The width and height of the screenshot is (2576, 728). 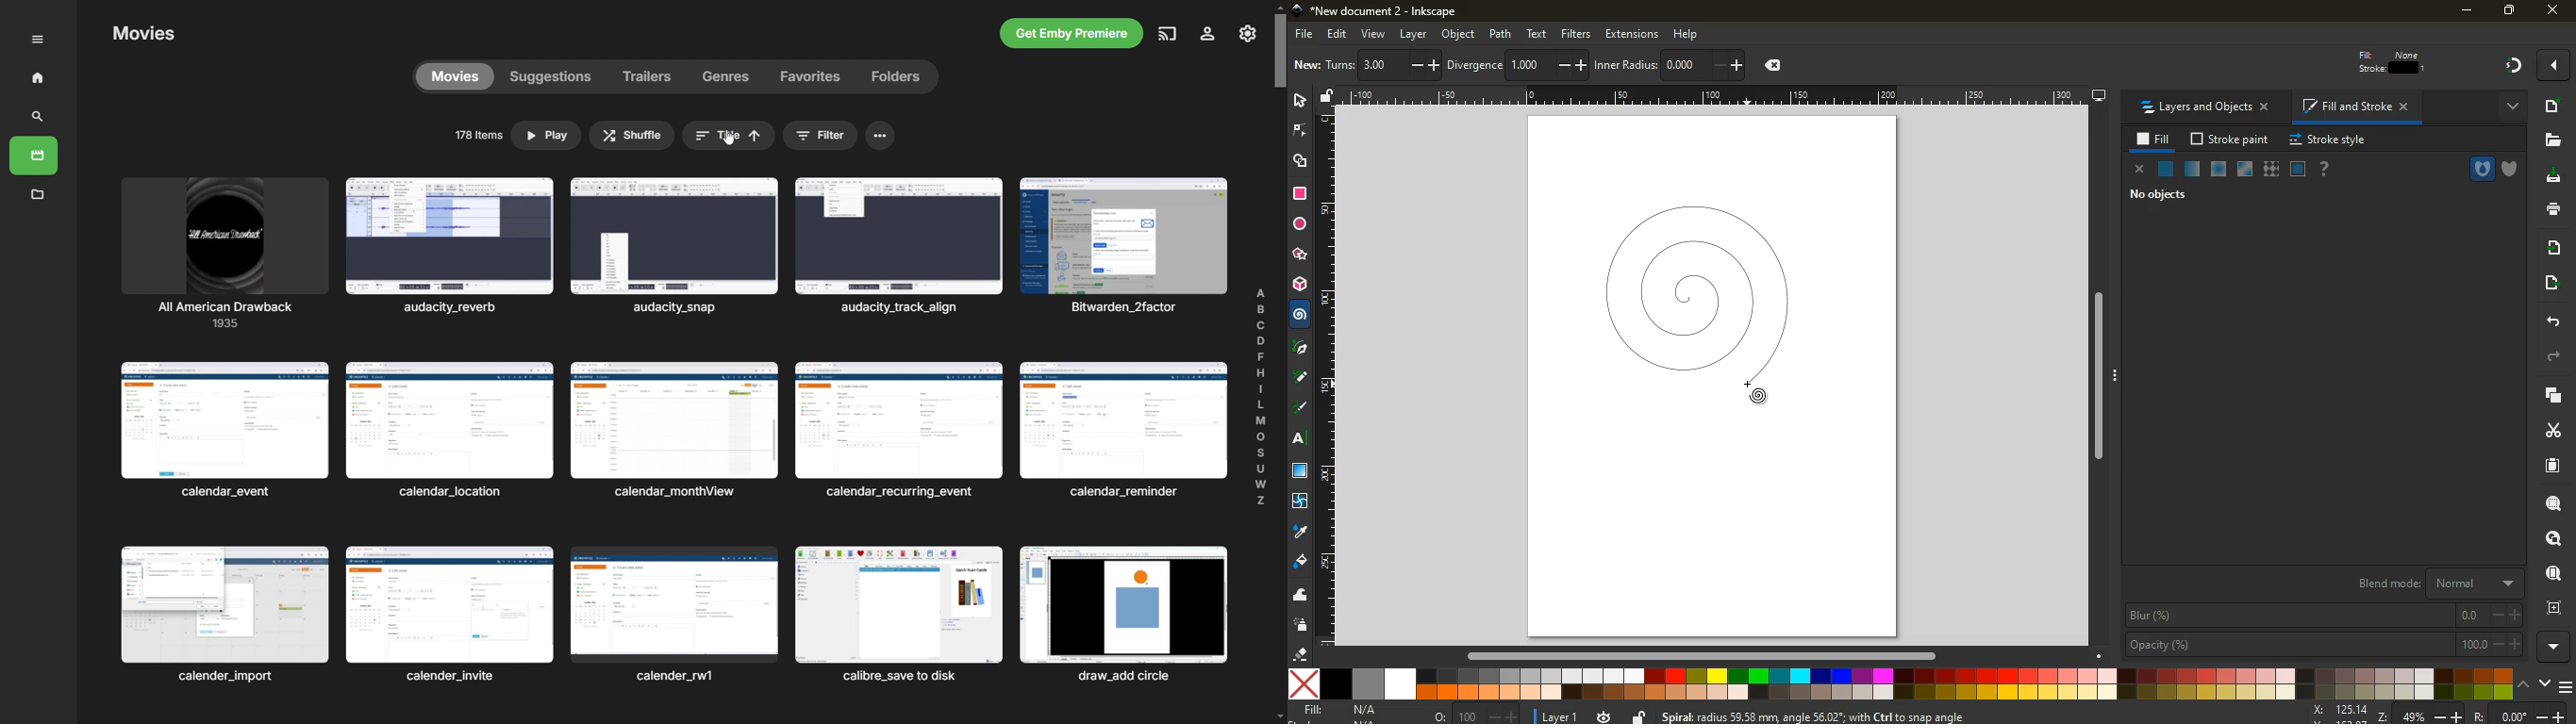 I want to click on path, so click(x=1501, y=34).